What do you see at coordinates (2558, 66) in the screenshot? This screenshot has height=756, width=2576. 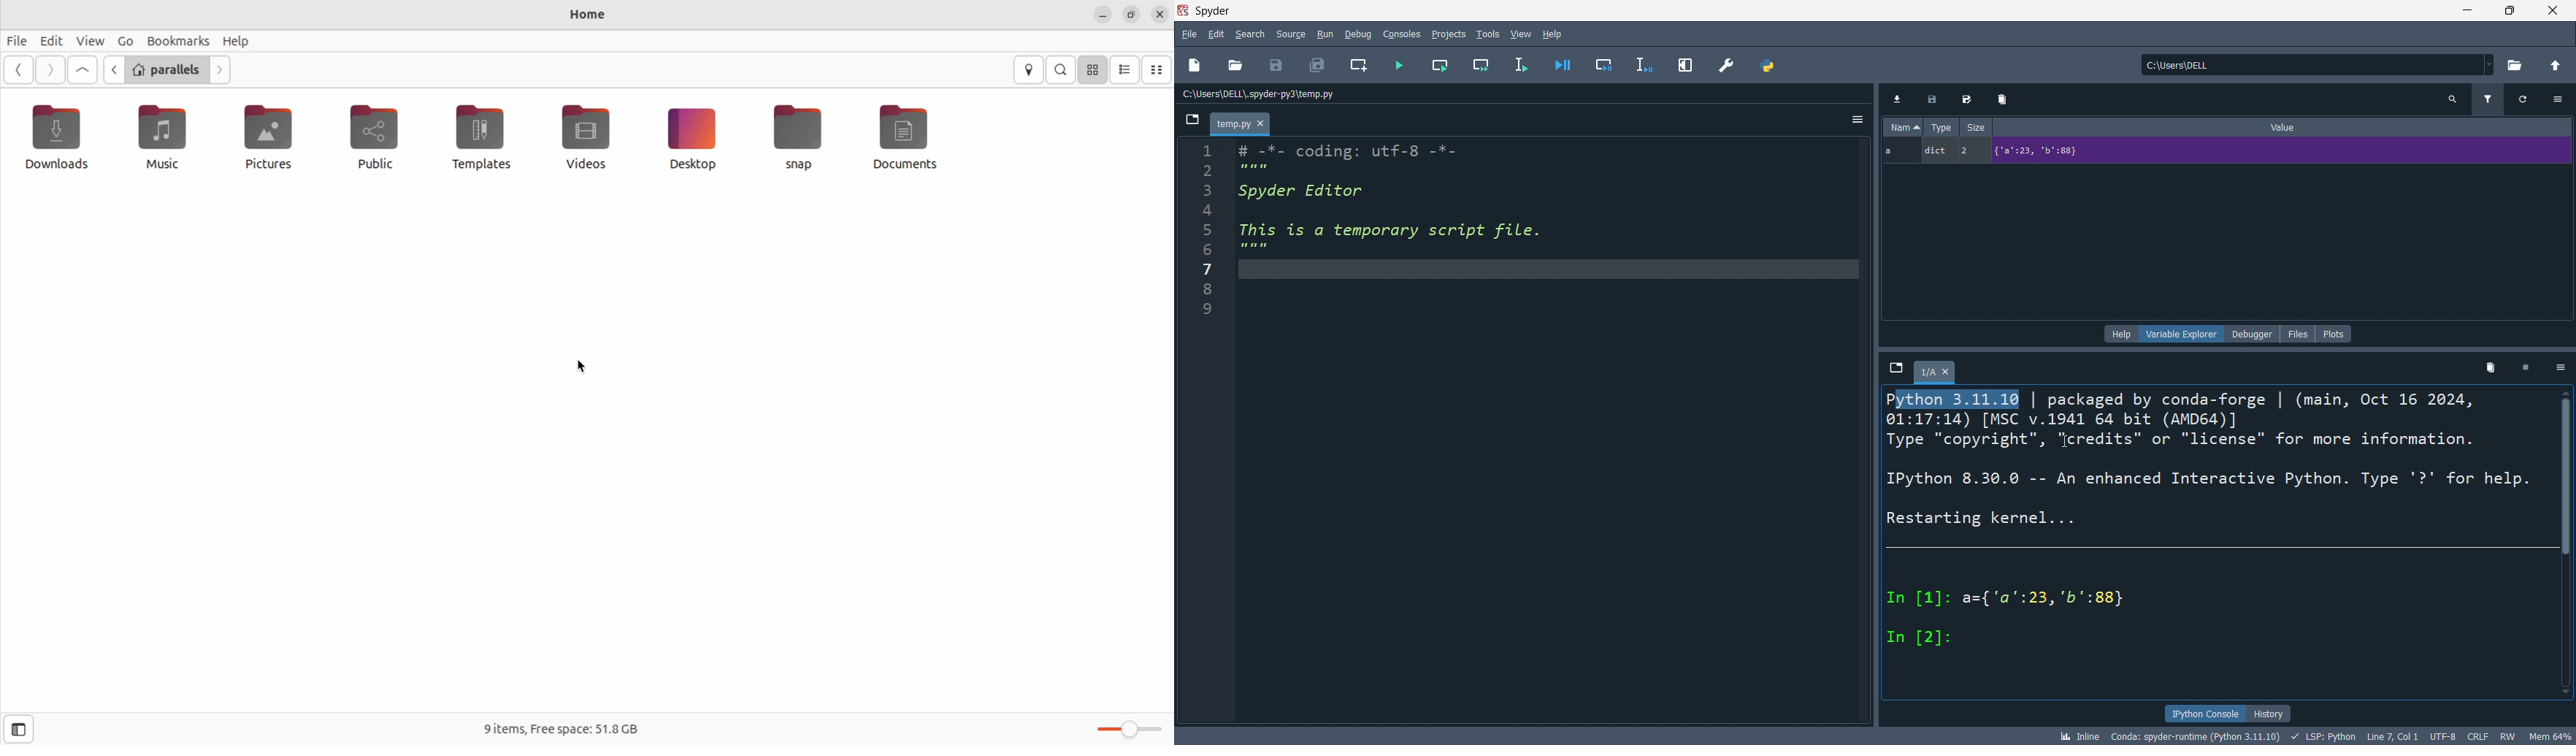 I see `open parent directory` at bounding box center [2558, 66].